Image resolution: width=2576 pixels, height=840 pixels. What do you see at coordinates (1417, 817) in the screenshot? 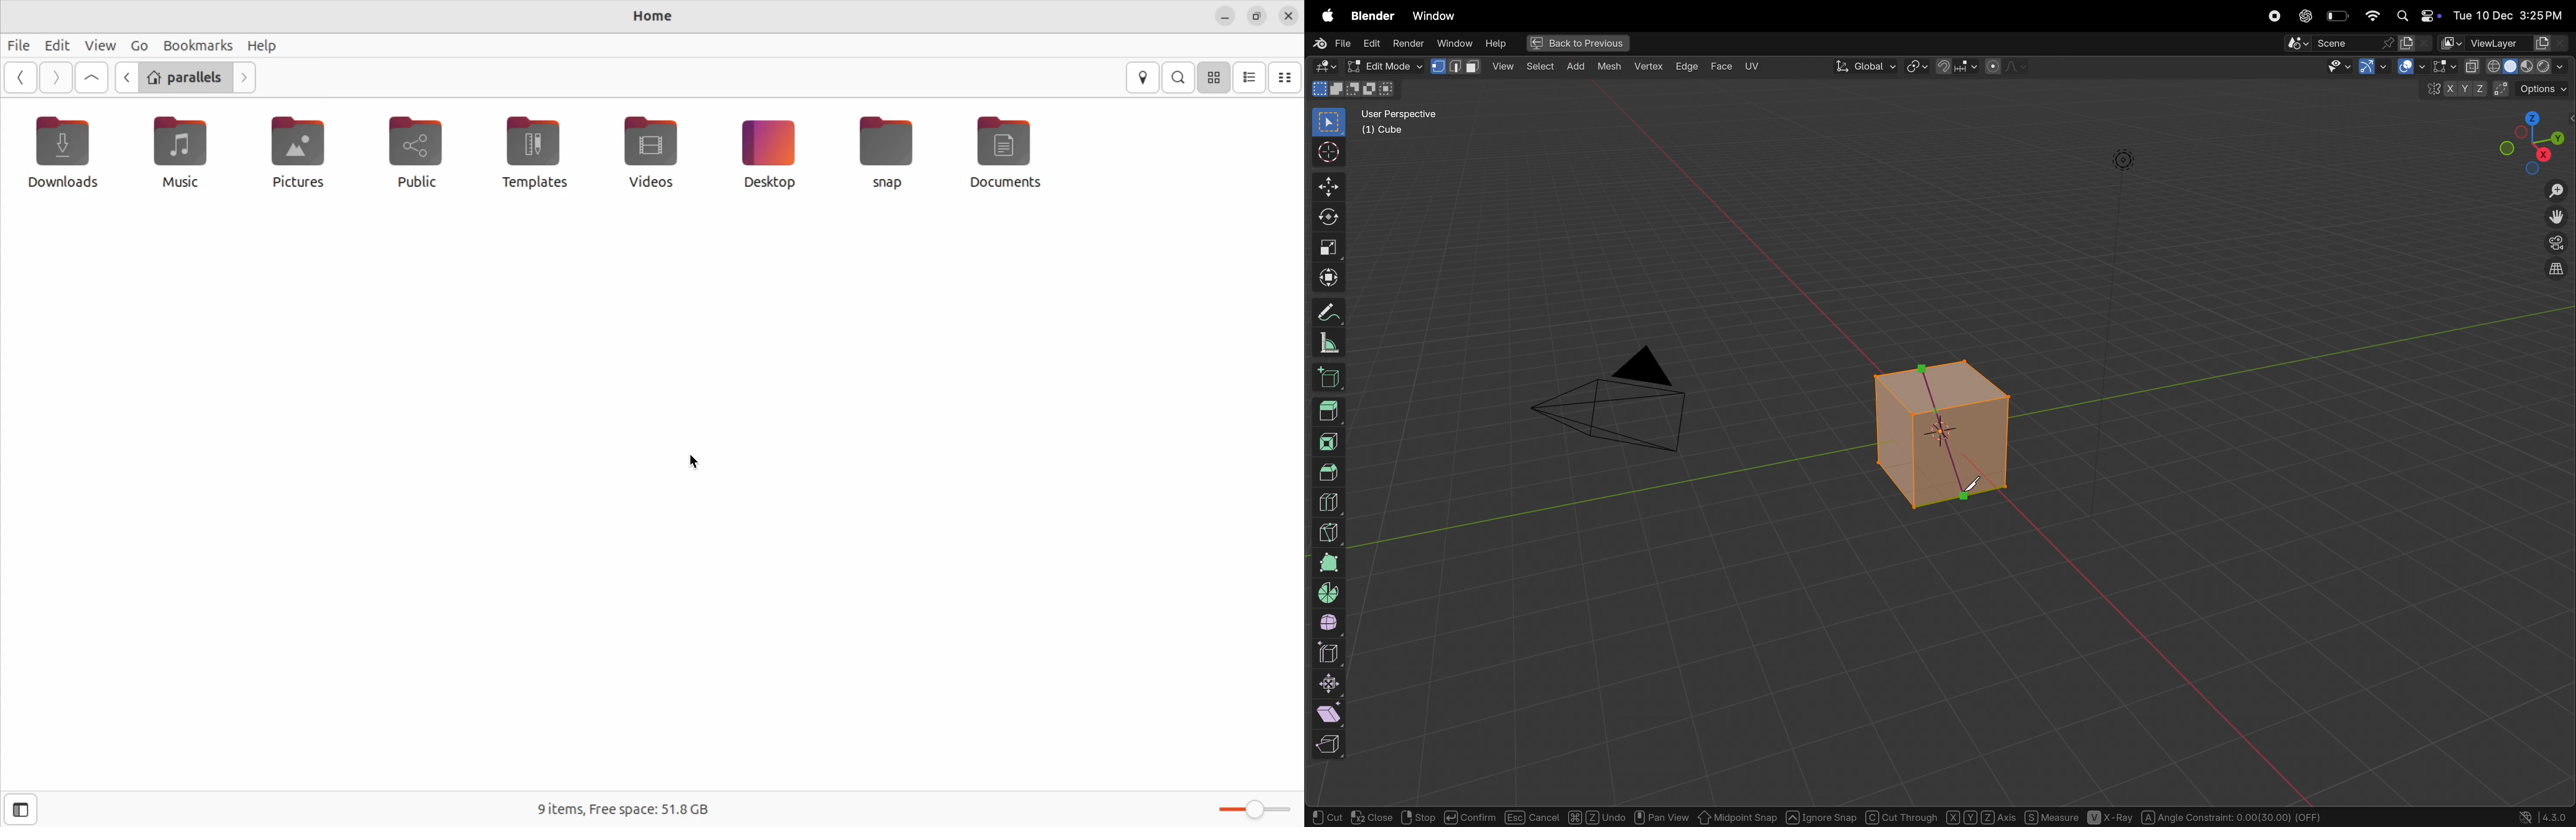
I see `Stop` at bounding box center [1417, 817].